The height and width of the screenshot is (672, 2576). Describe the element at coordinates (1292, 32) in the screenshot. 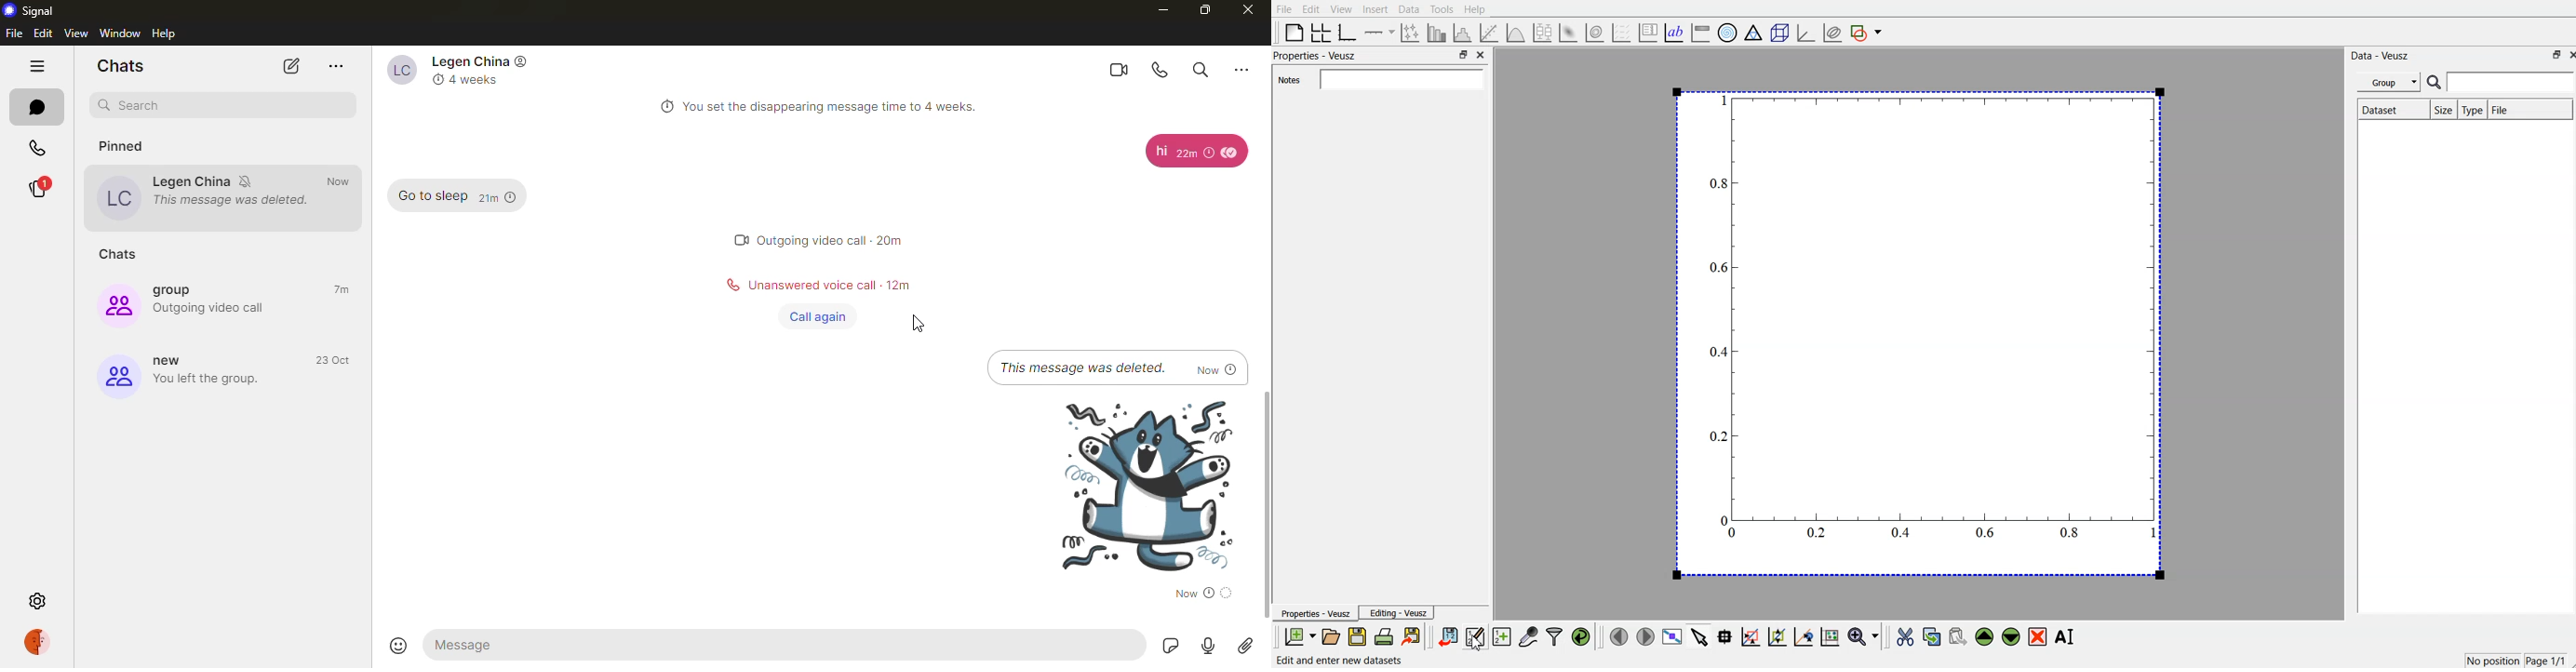

I see `blank page` at that location.